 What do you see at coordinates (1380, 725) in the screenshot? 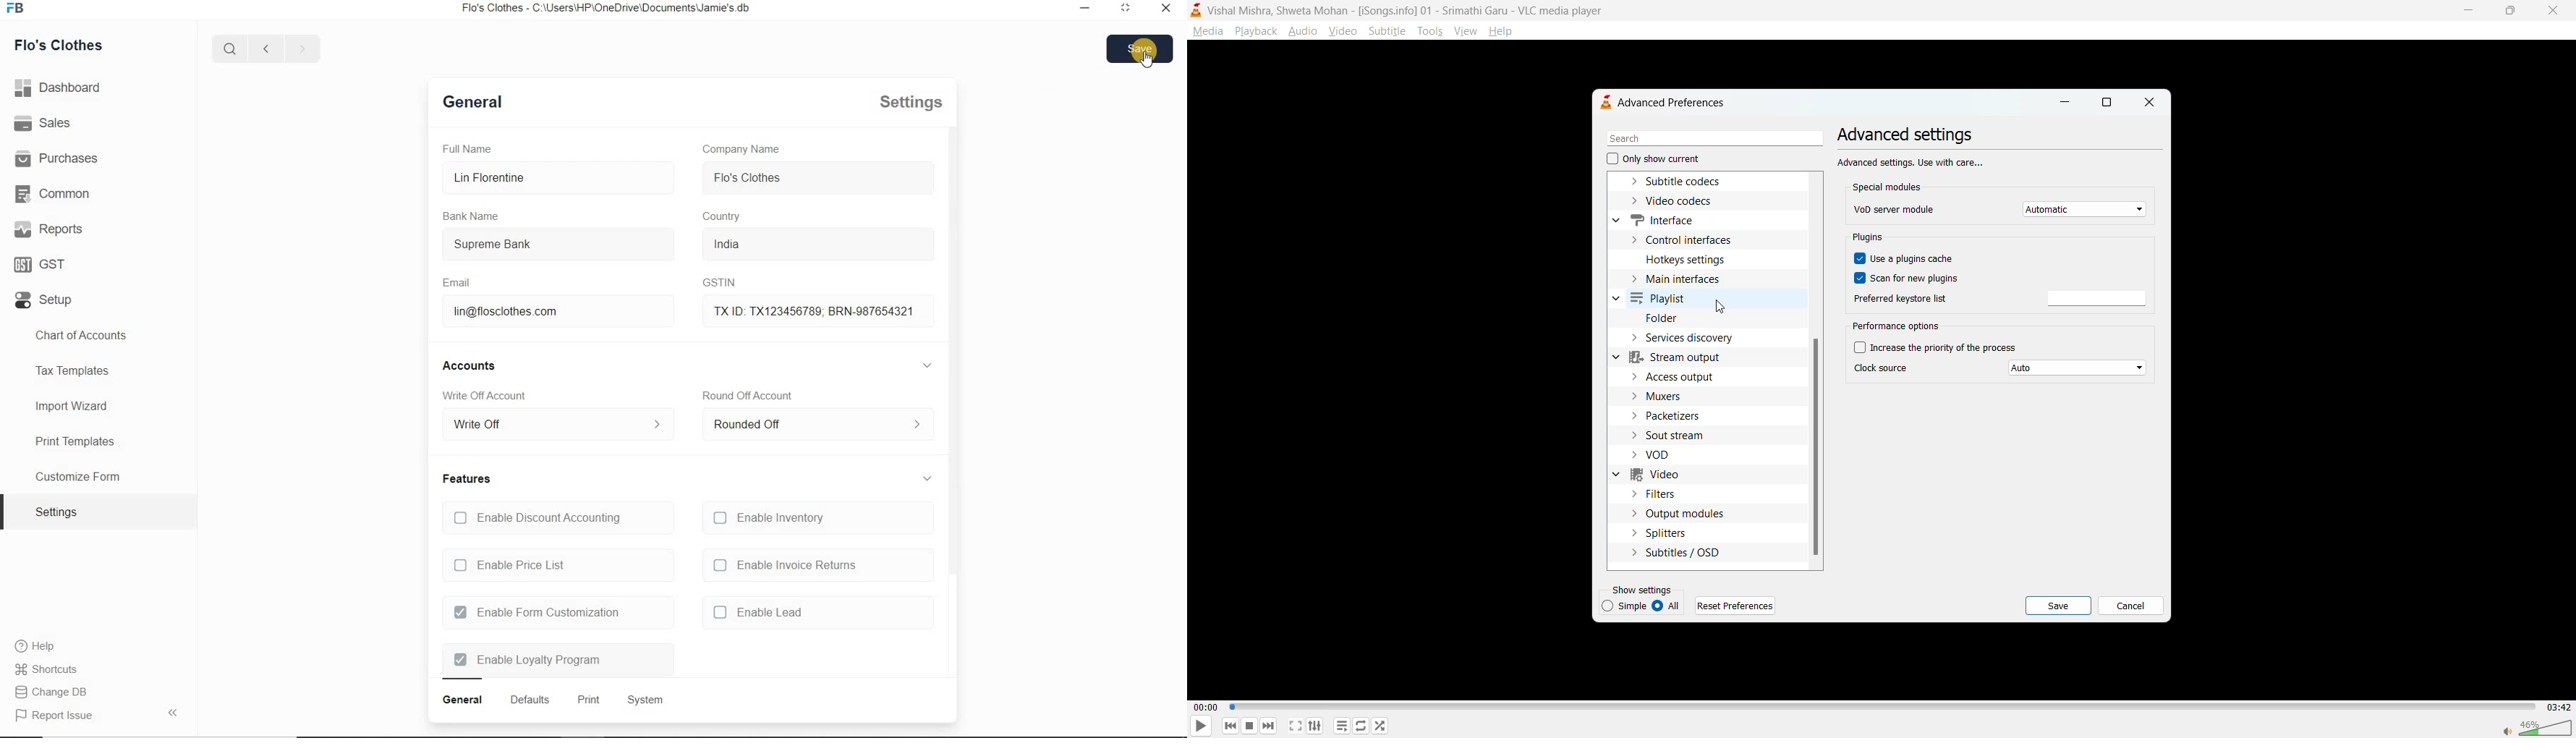
I see `random` at bounding box center [1380, 725].